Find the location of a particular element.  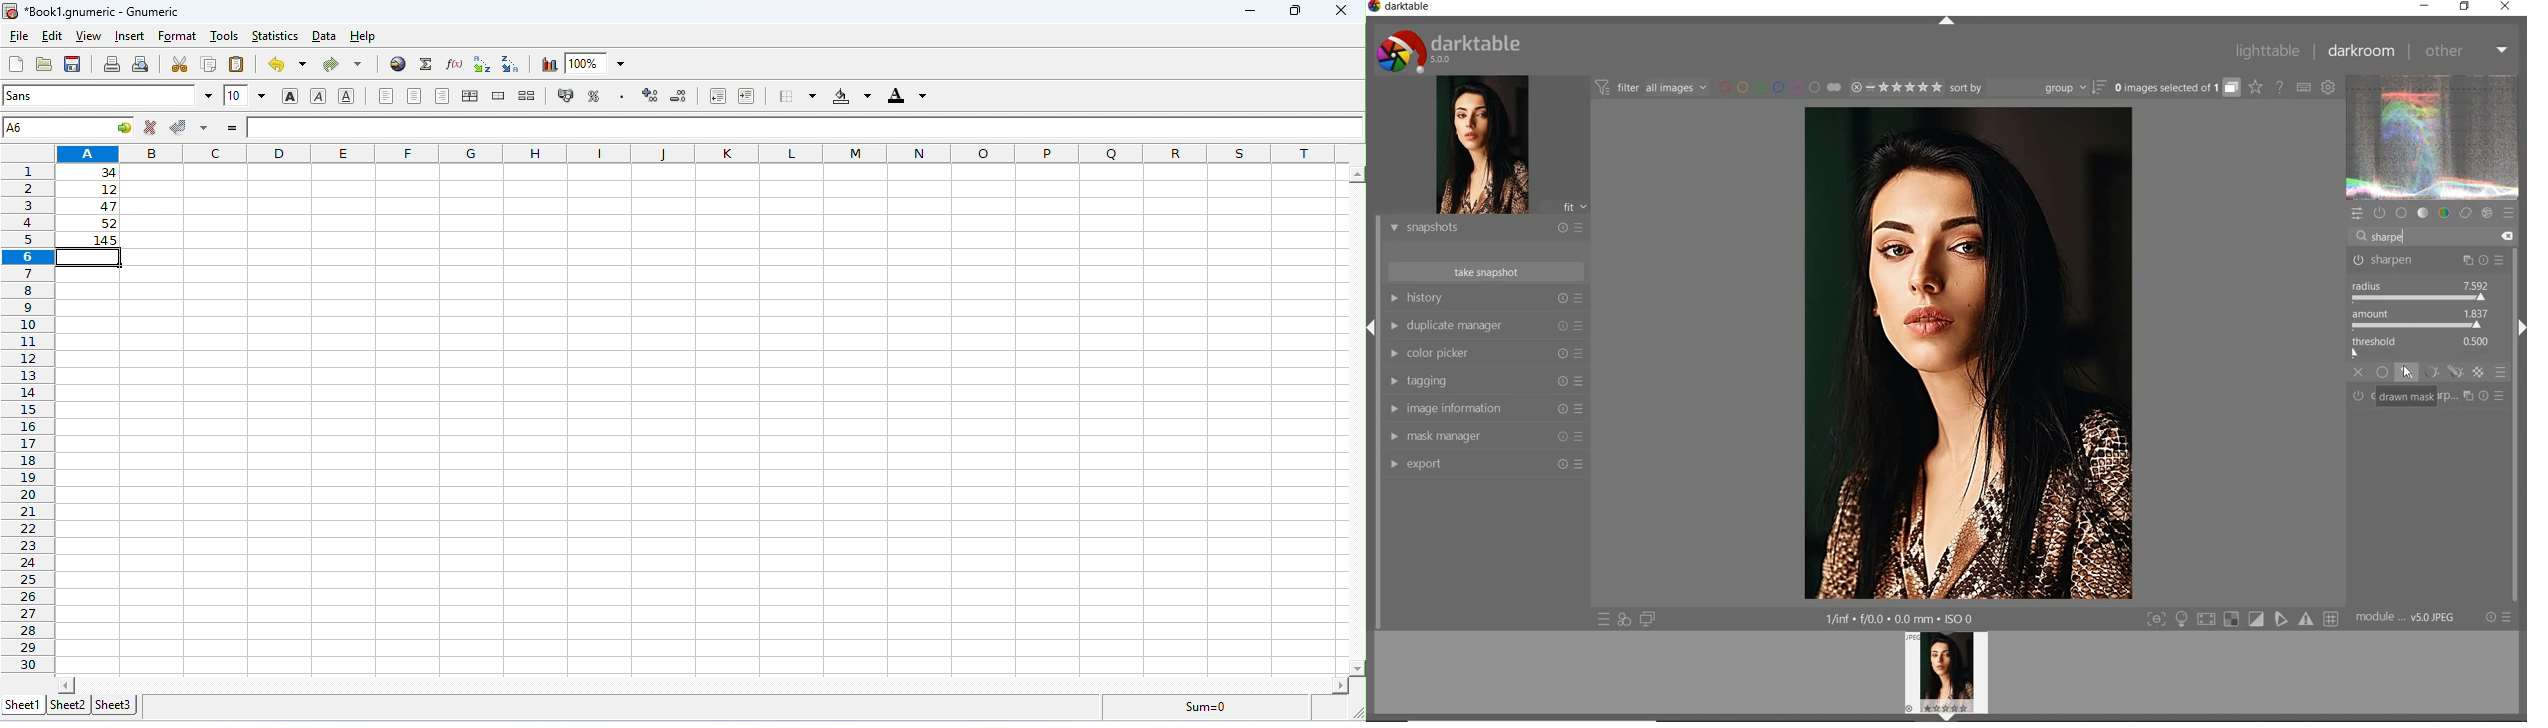

formula bar is located at coordinates (807, 126).